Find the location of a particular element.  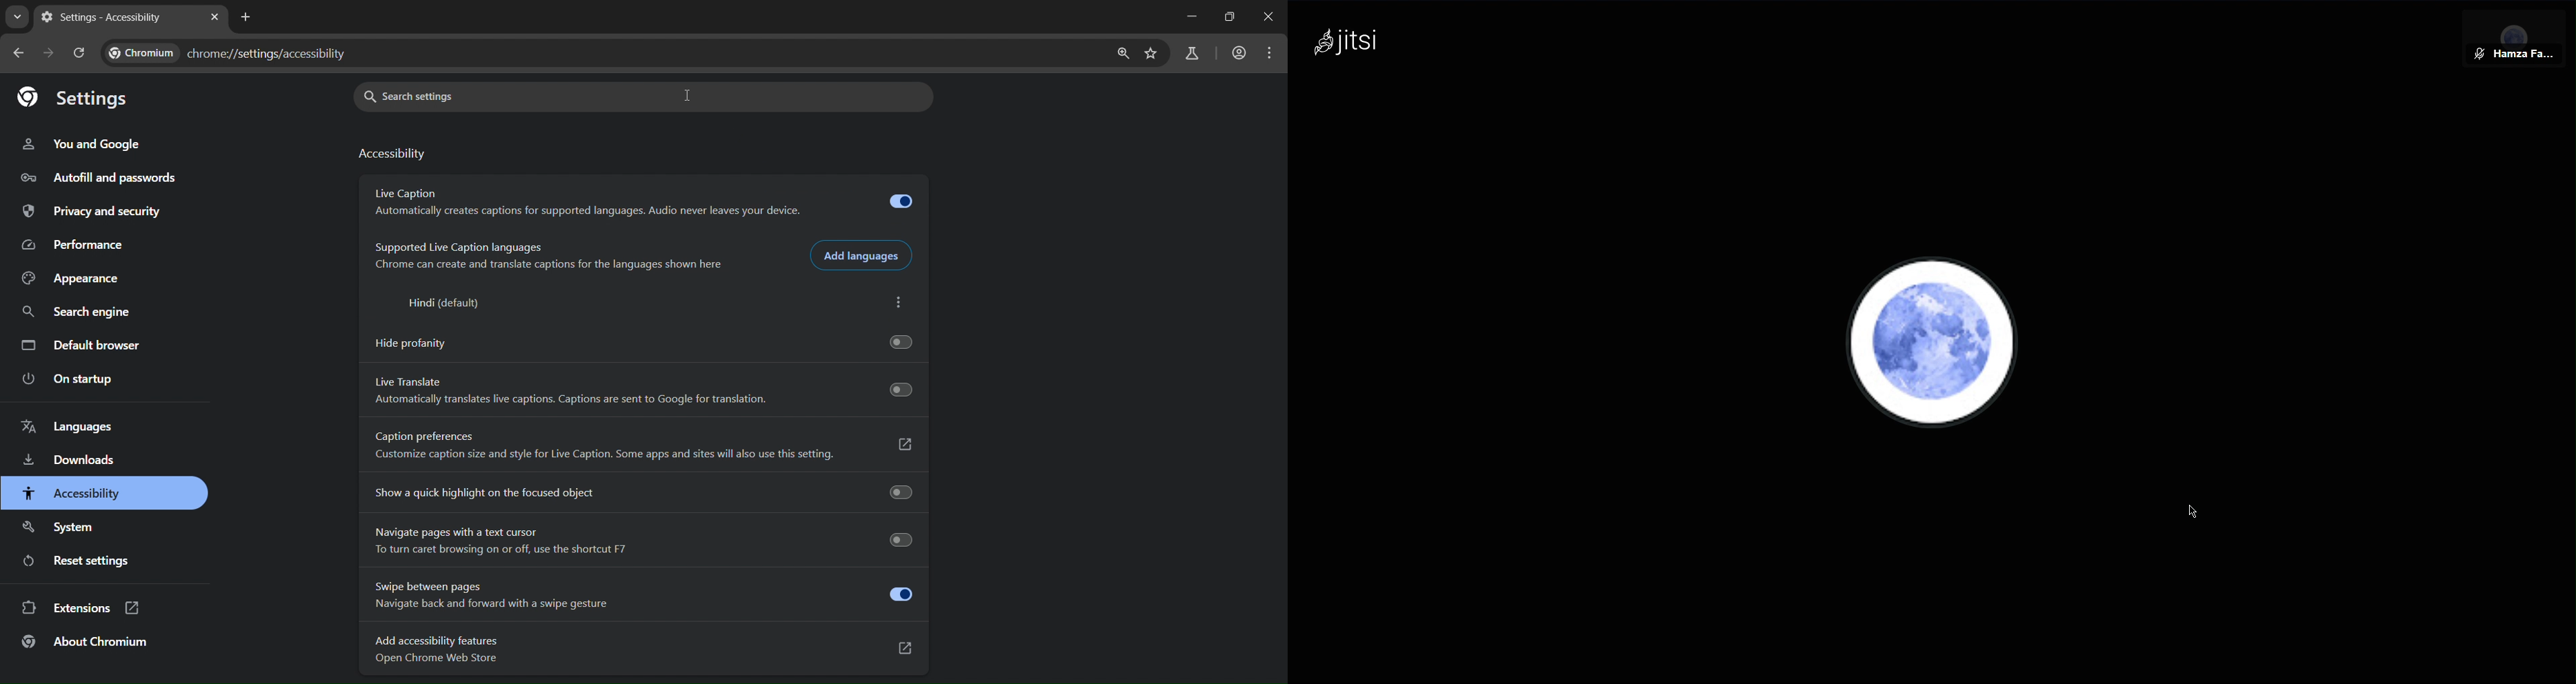

downloads is located at coordinates (71, 462).